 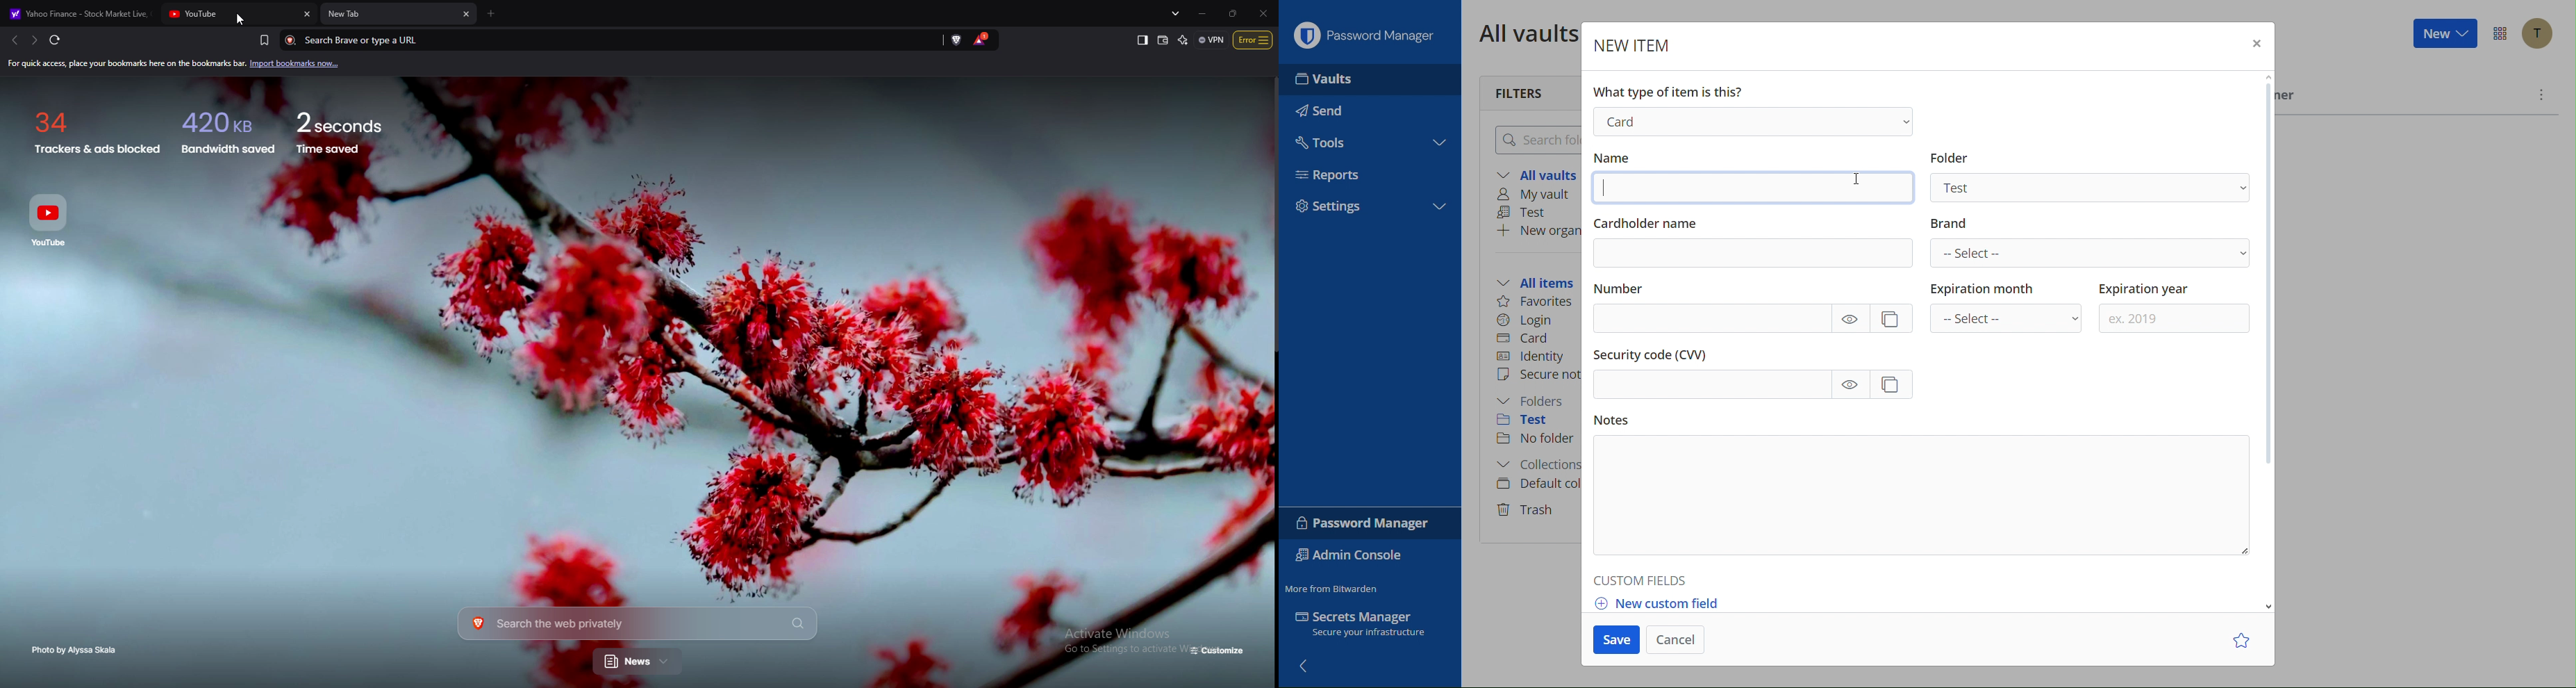 What do you see at coordinates (2498, 32) in the screenshot?
I see `Options` at bounding box center [2498, 32].